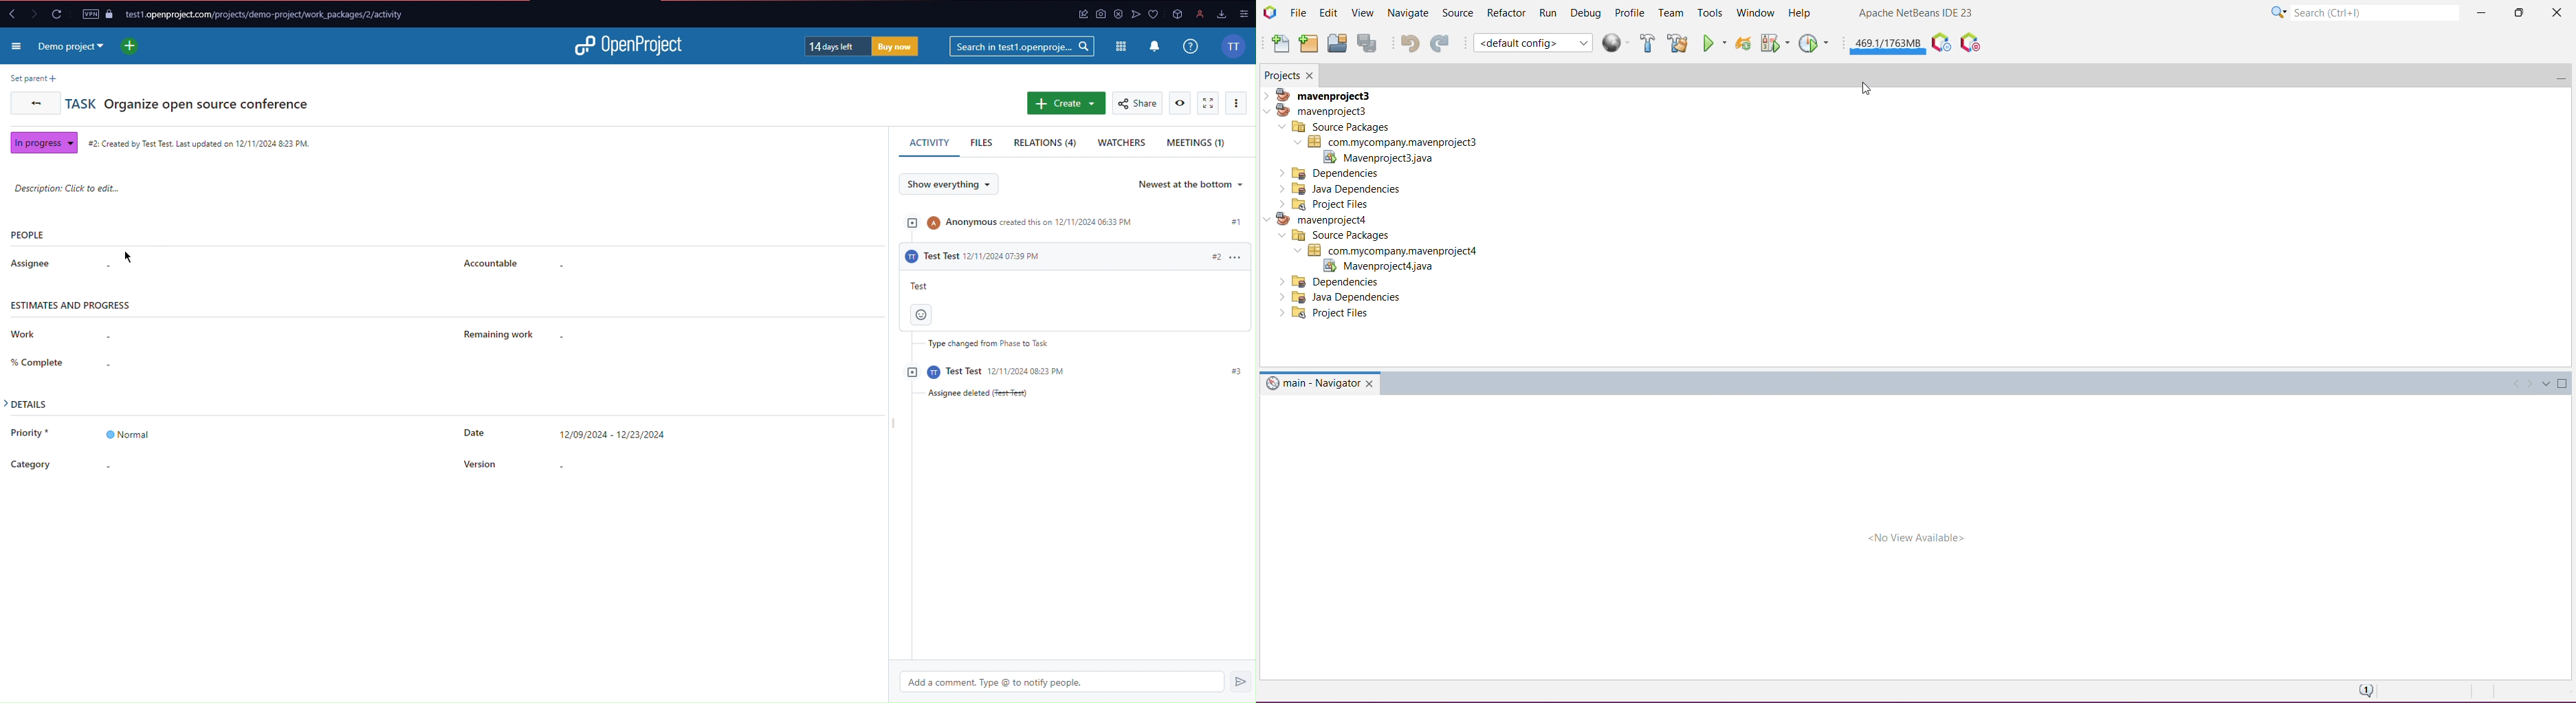  I want to click on Category, so click(29, 464).